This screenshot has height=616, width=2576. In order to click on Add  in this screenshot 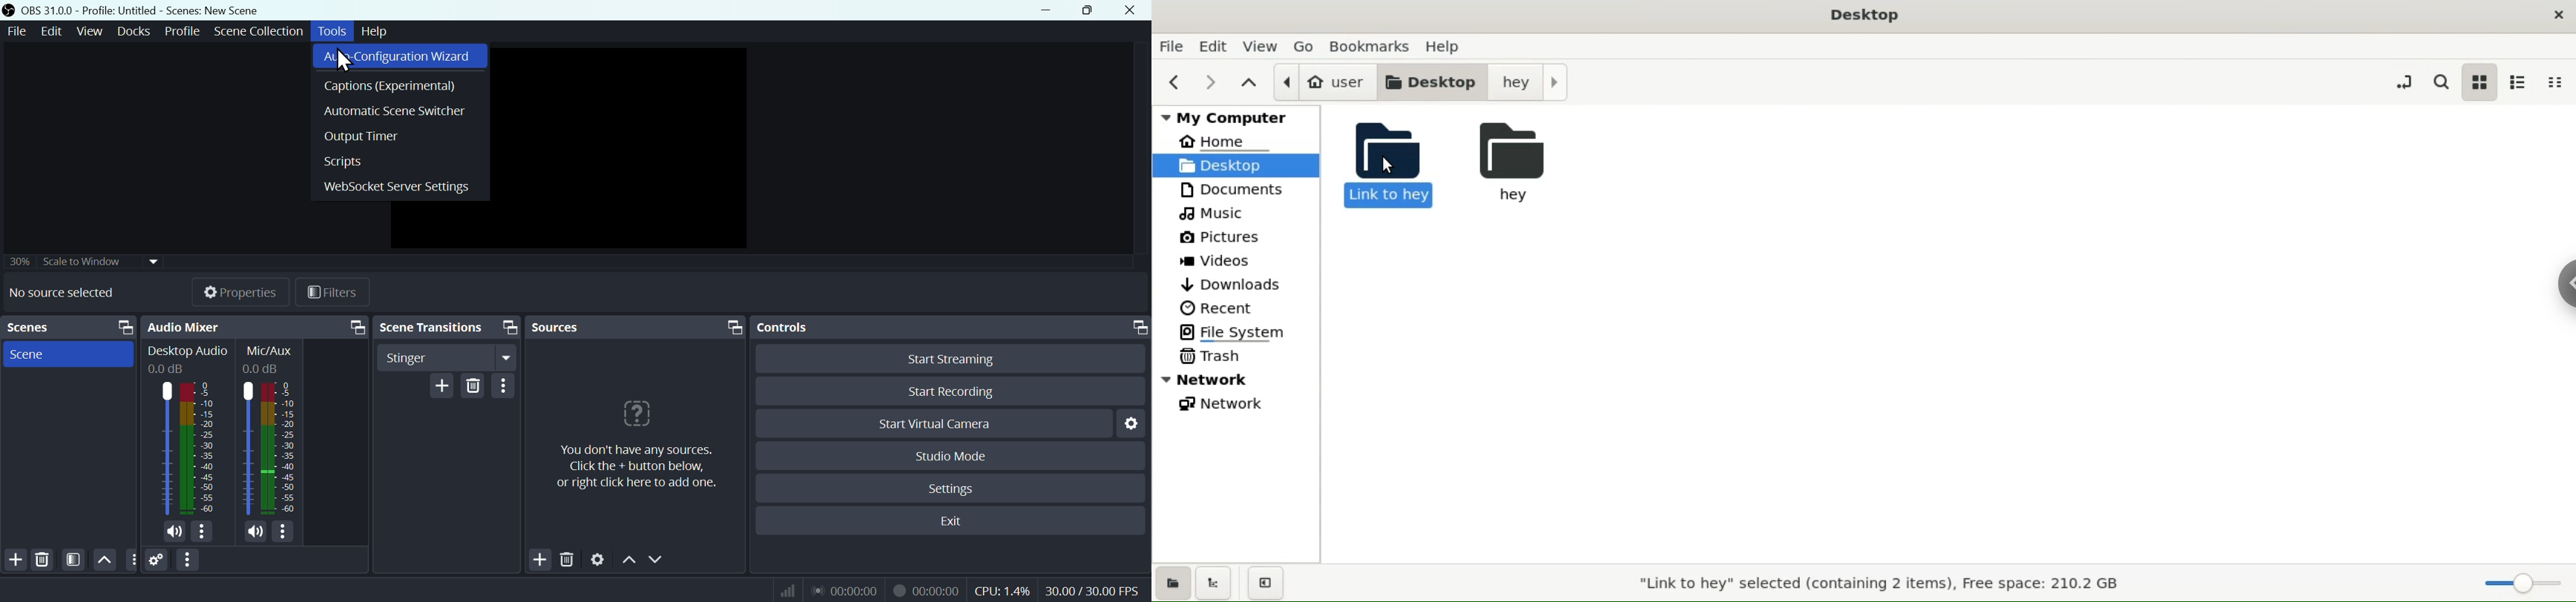, I will do `click(442, 385)`.